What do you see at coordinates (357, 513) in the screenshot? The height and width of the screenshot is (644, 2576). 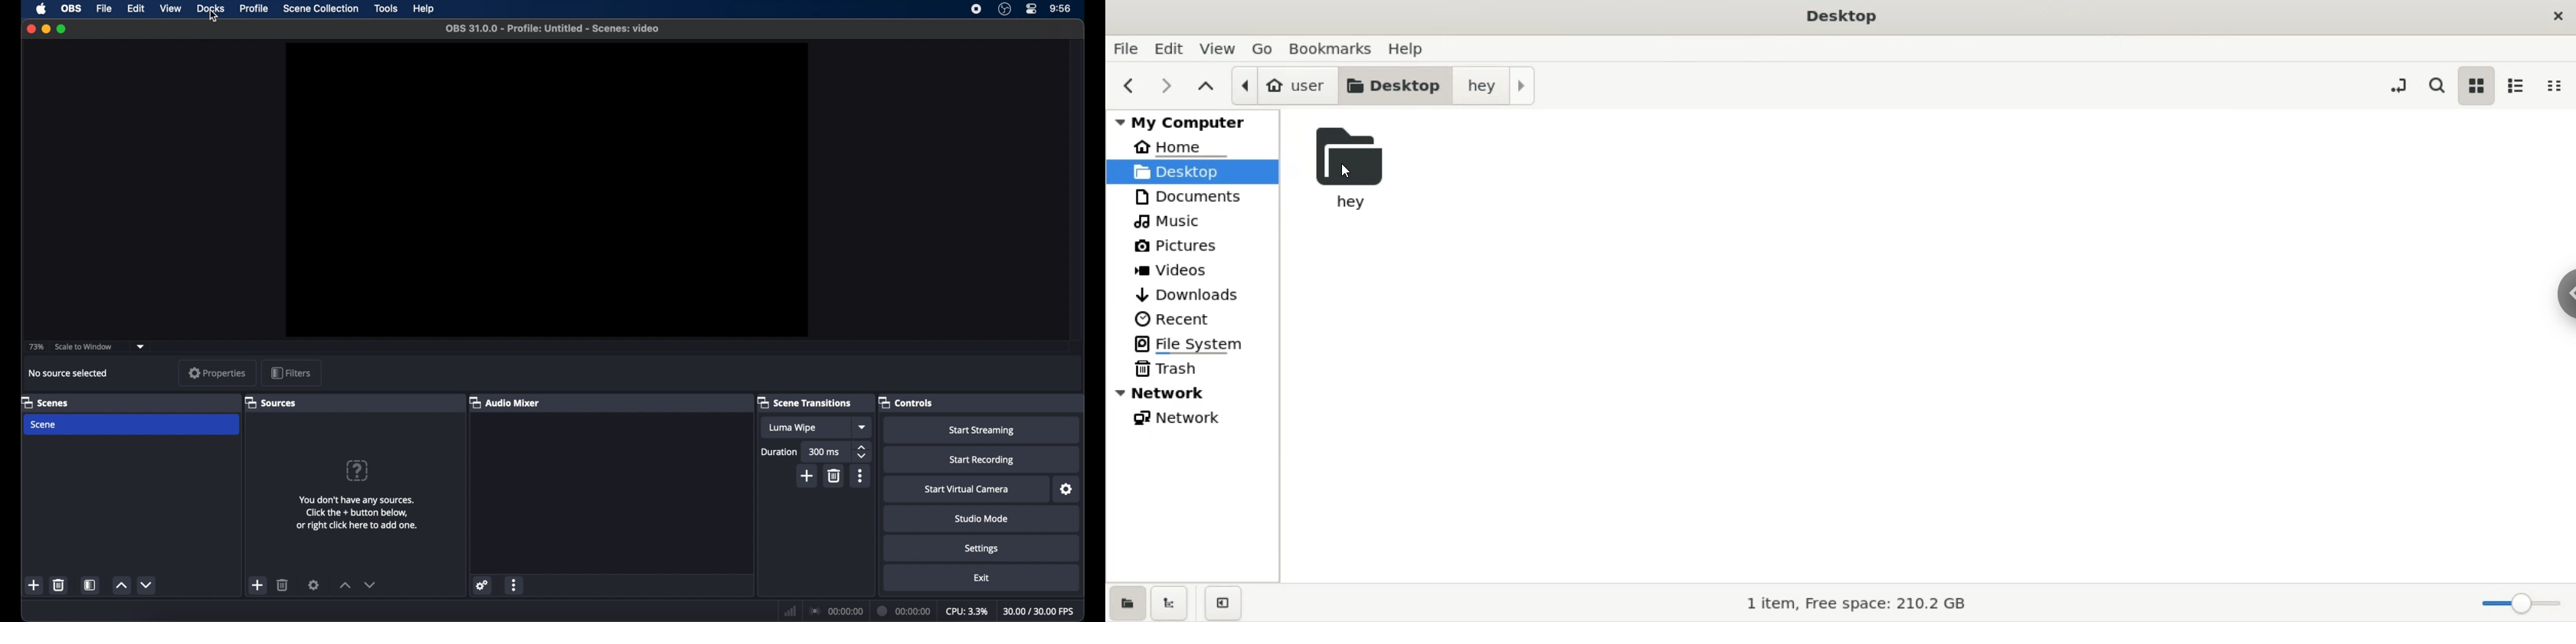 I see `add sources information` at bounding box center [357, 513].